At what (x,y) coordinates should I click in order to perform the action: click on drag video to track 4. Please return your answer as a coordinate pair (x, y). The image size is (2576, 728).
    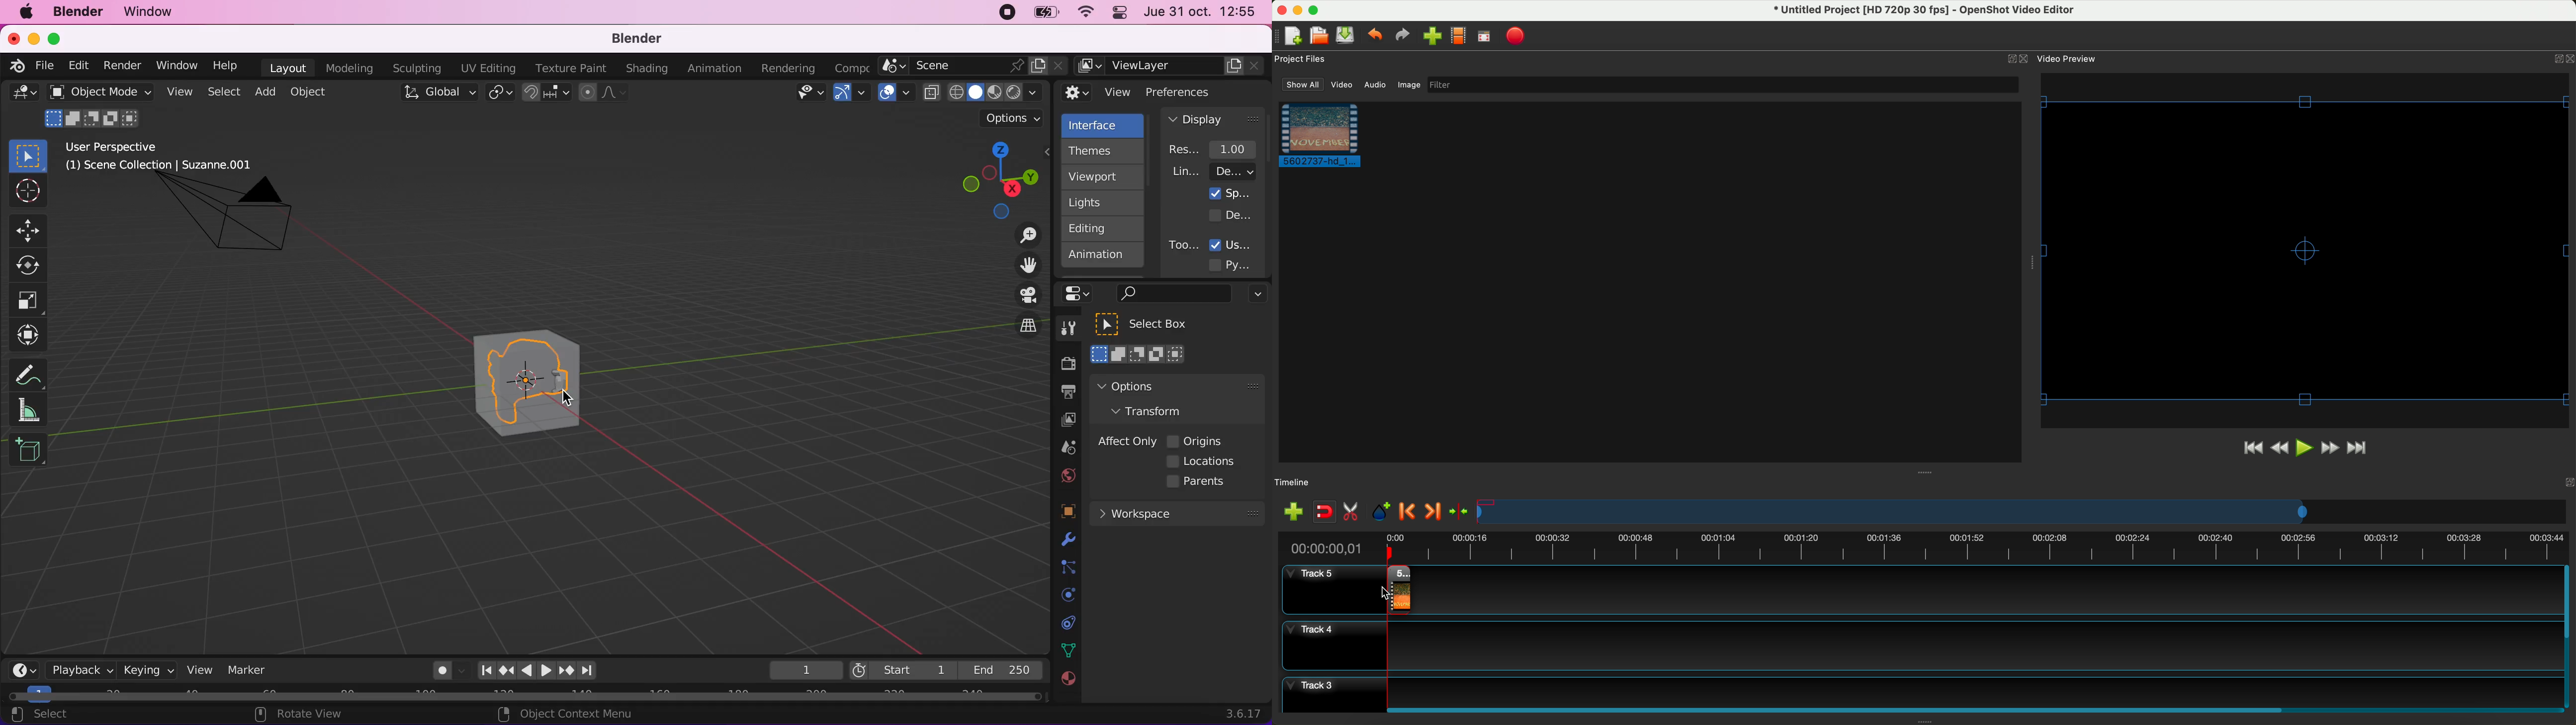
    Looking at the image, I should click on (1397, 590).